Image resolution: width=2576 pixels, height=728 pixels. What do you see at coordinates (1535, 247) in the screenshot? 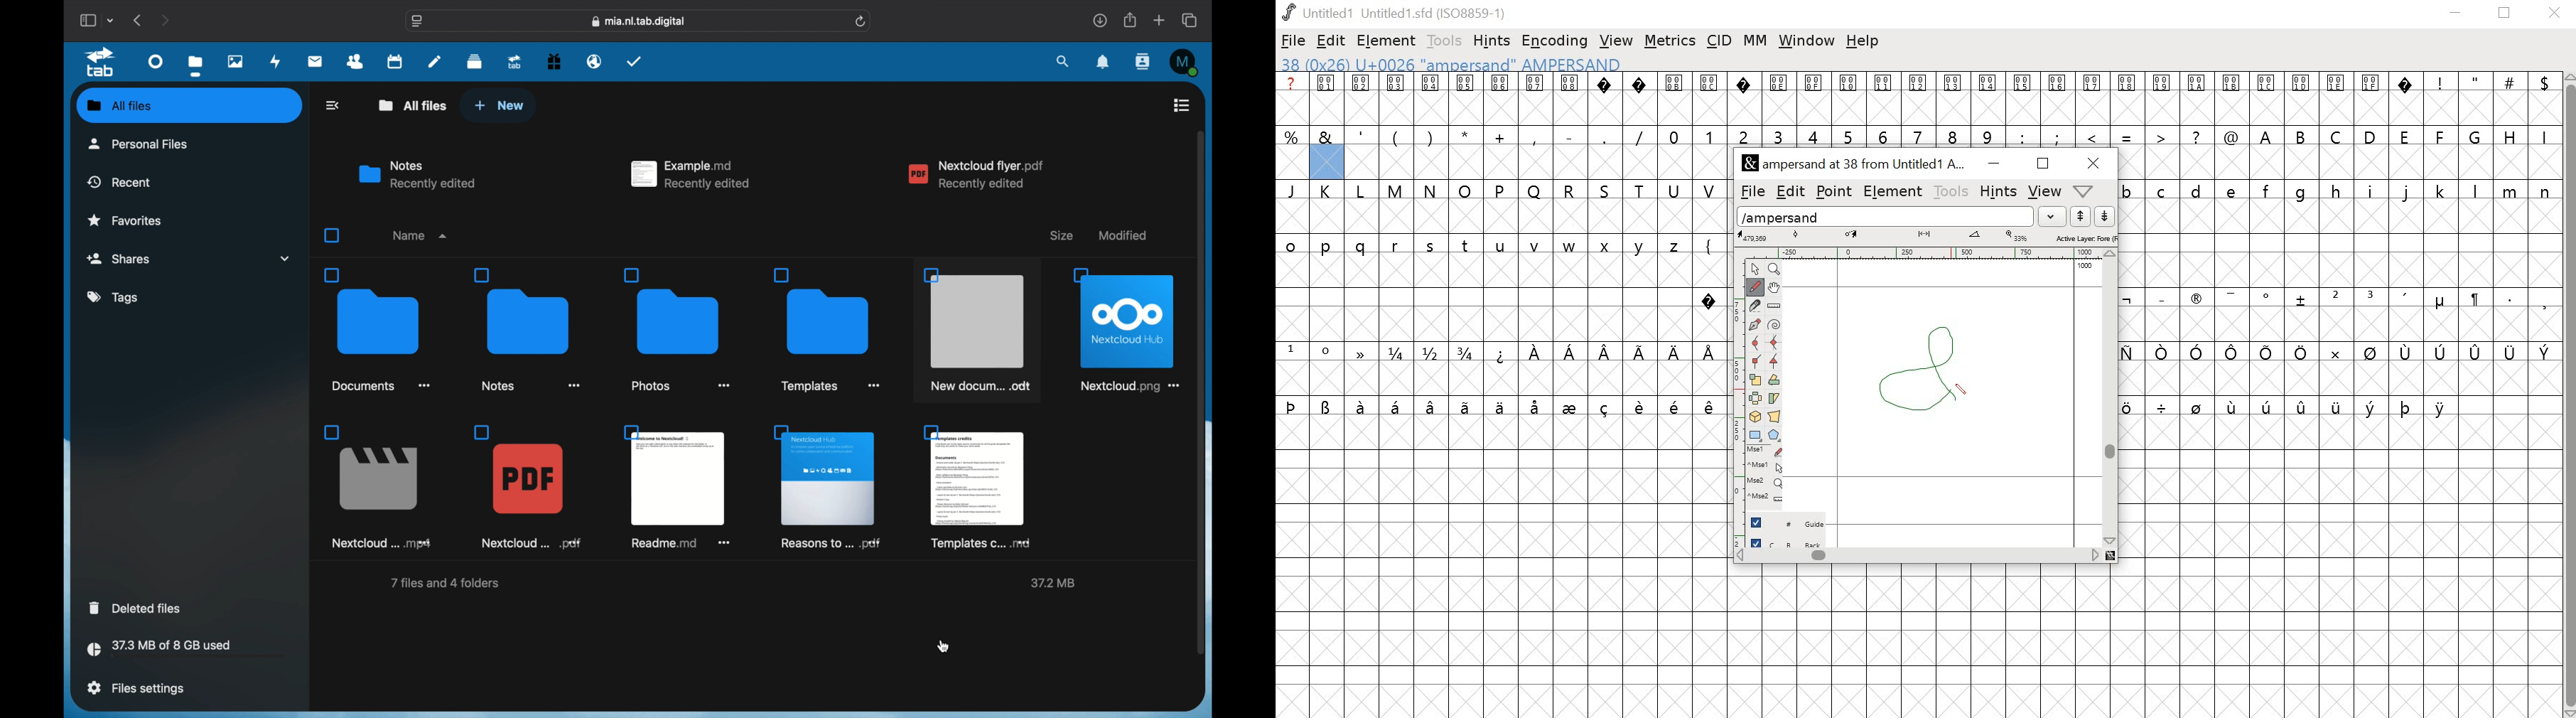
I see `v` at bounding box center [1535, 247].